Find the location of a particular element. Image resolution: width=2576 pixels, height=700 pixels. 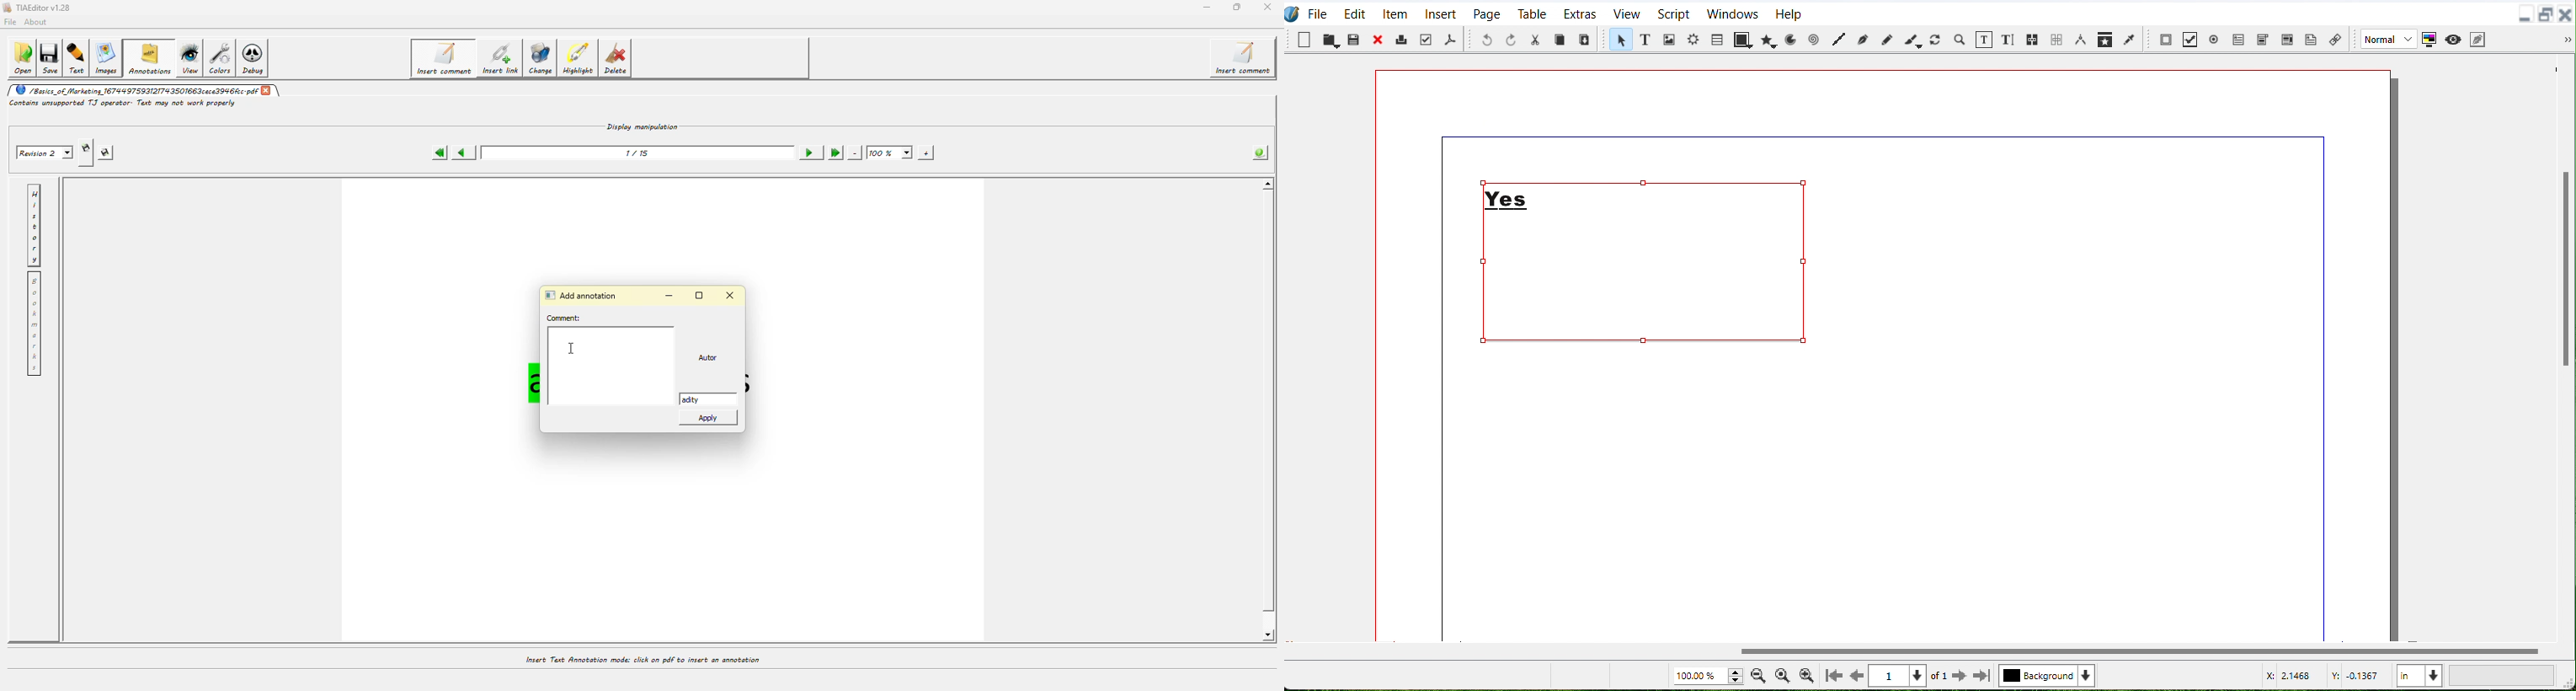

Page is located at coordinates (1486, 13).